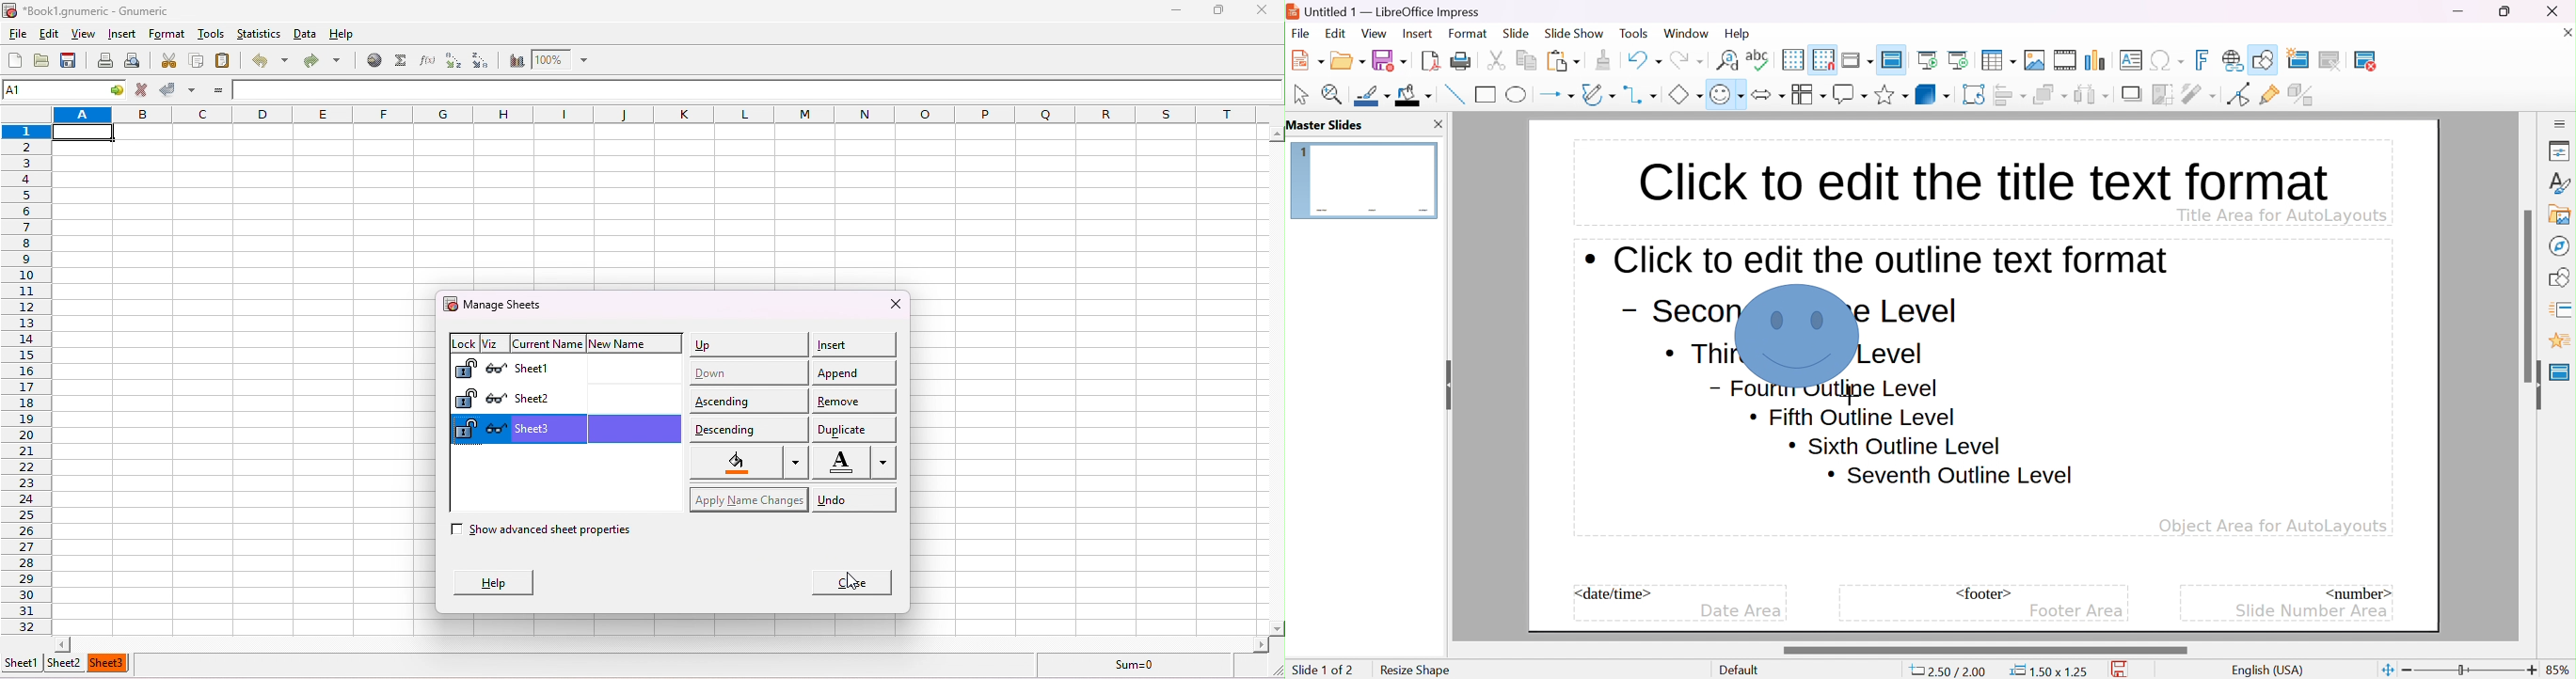 This screenshot has height=700, width=2576. Describe the element at coordinates (1894, 445) in the screenshot. I see `sixth outline level` at that location.